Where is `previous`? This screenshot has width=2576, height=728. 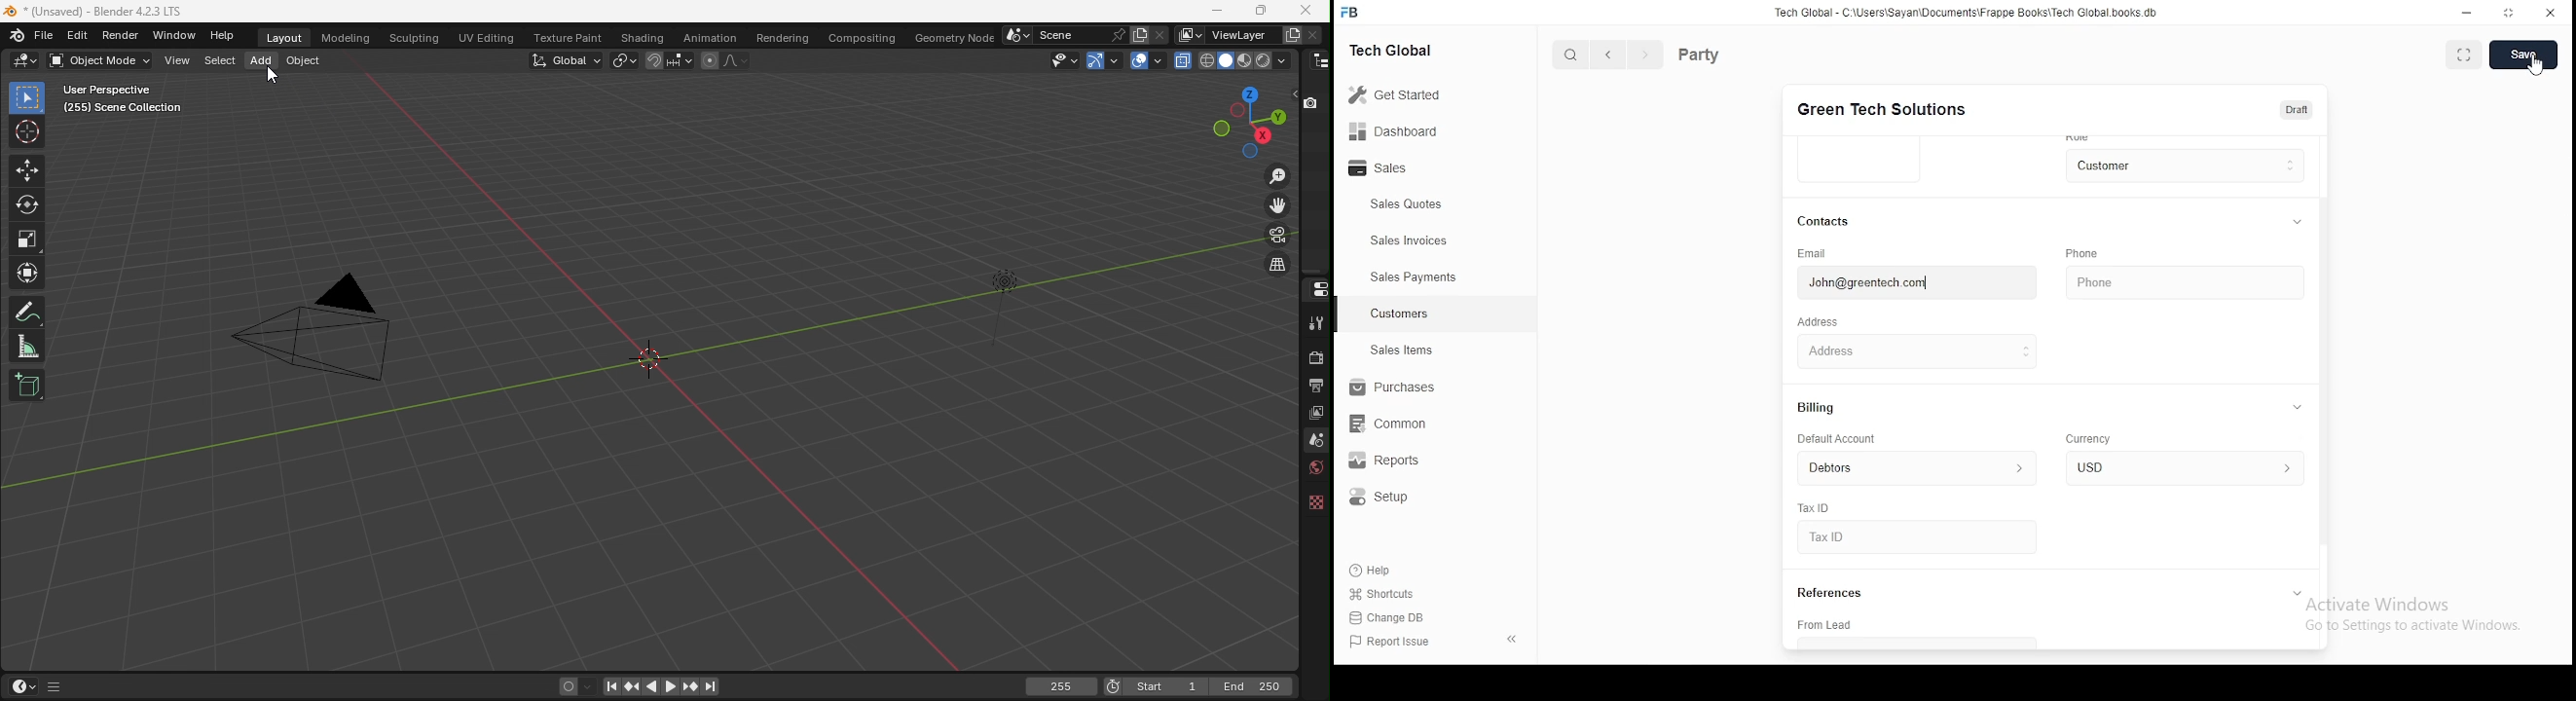
previous is located at coordinates (1608, 55).